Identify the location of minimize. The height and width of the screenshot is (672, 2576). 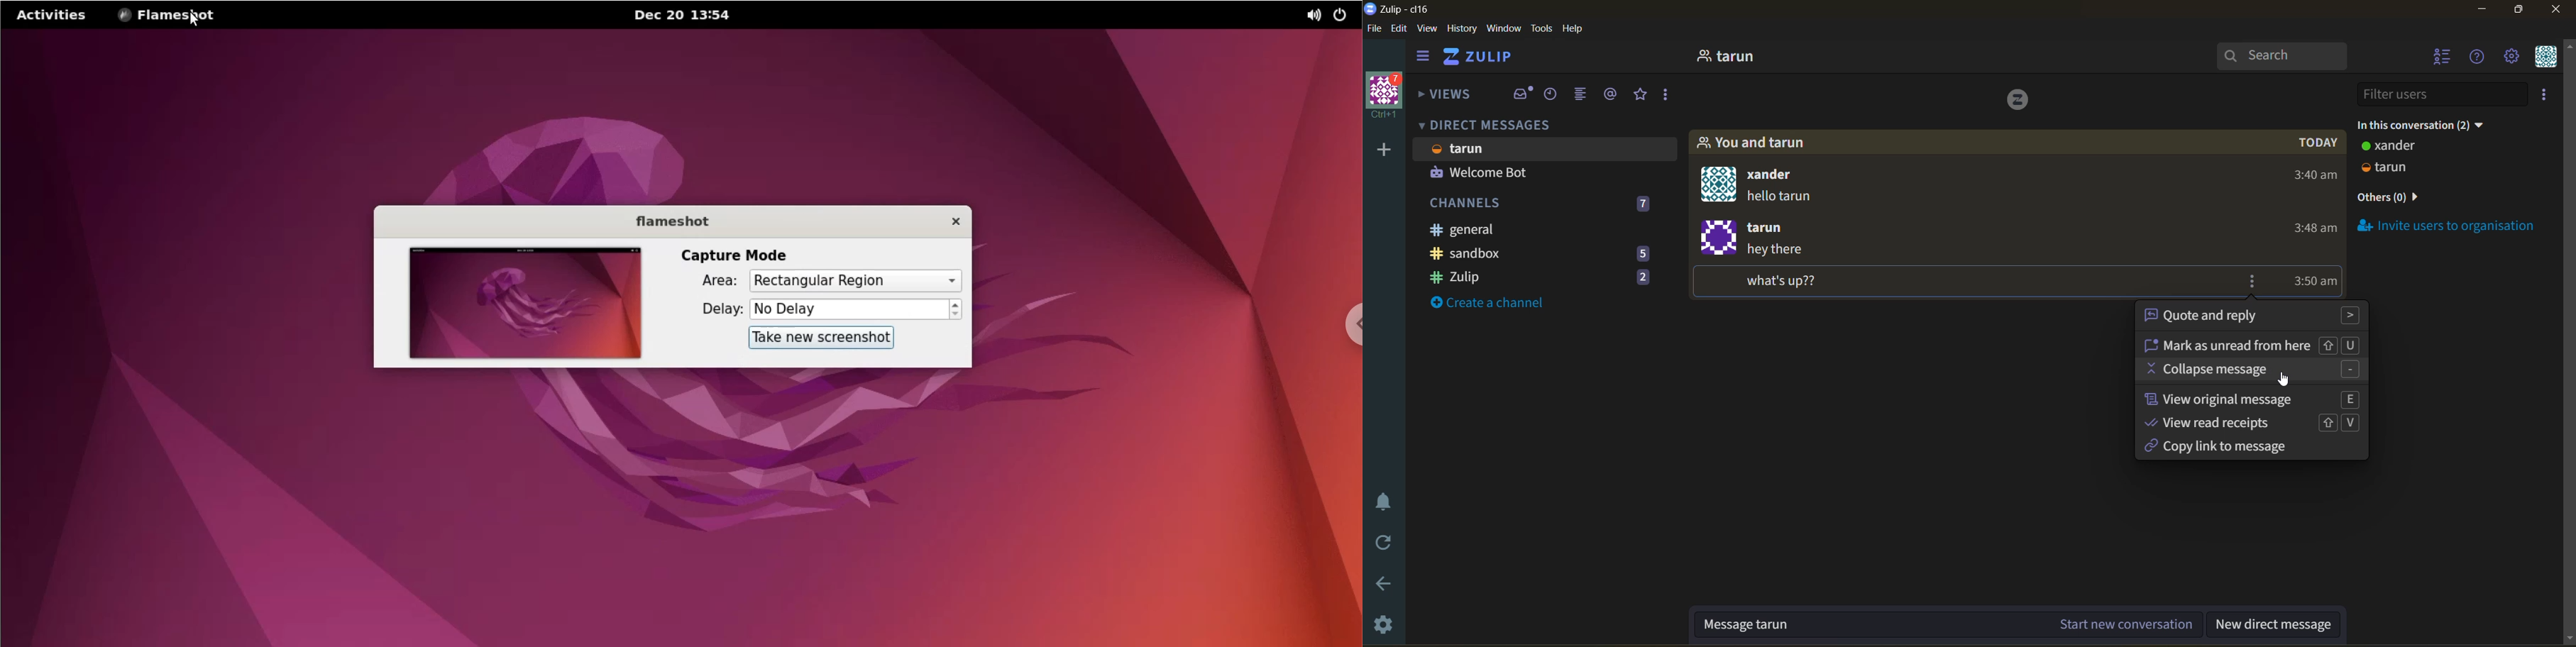
(2484, 9).